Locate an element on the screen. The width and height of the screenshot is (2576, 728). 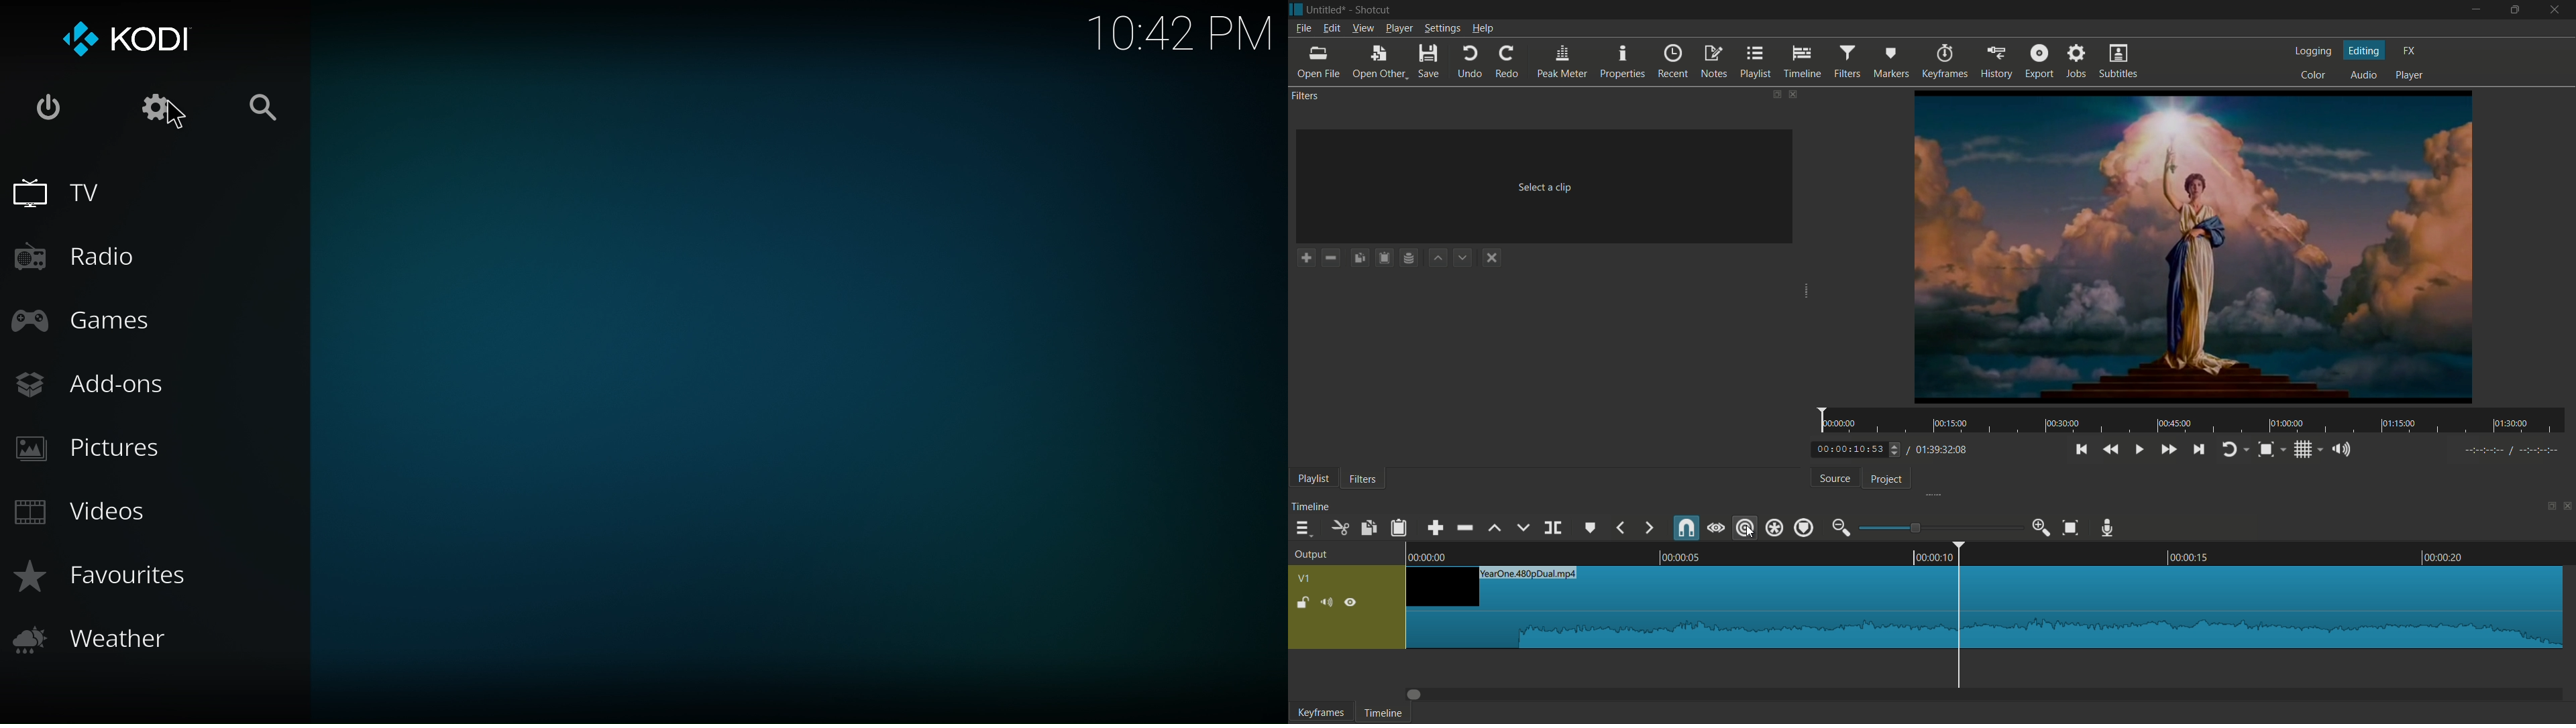
color is located at coordinates (2313, 74).